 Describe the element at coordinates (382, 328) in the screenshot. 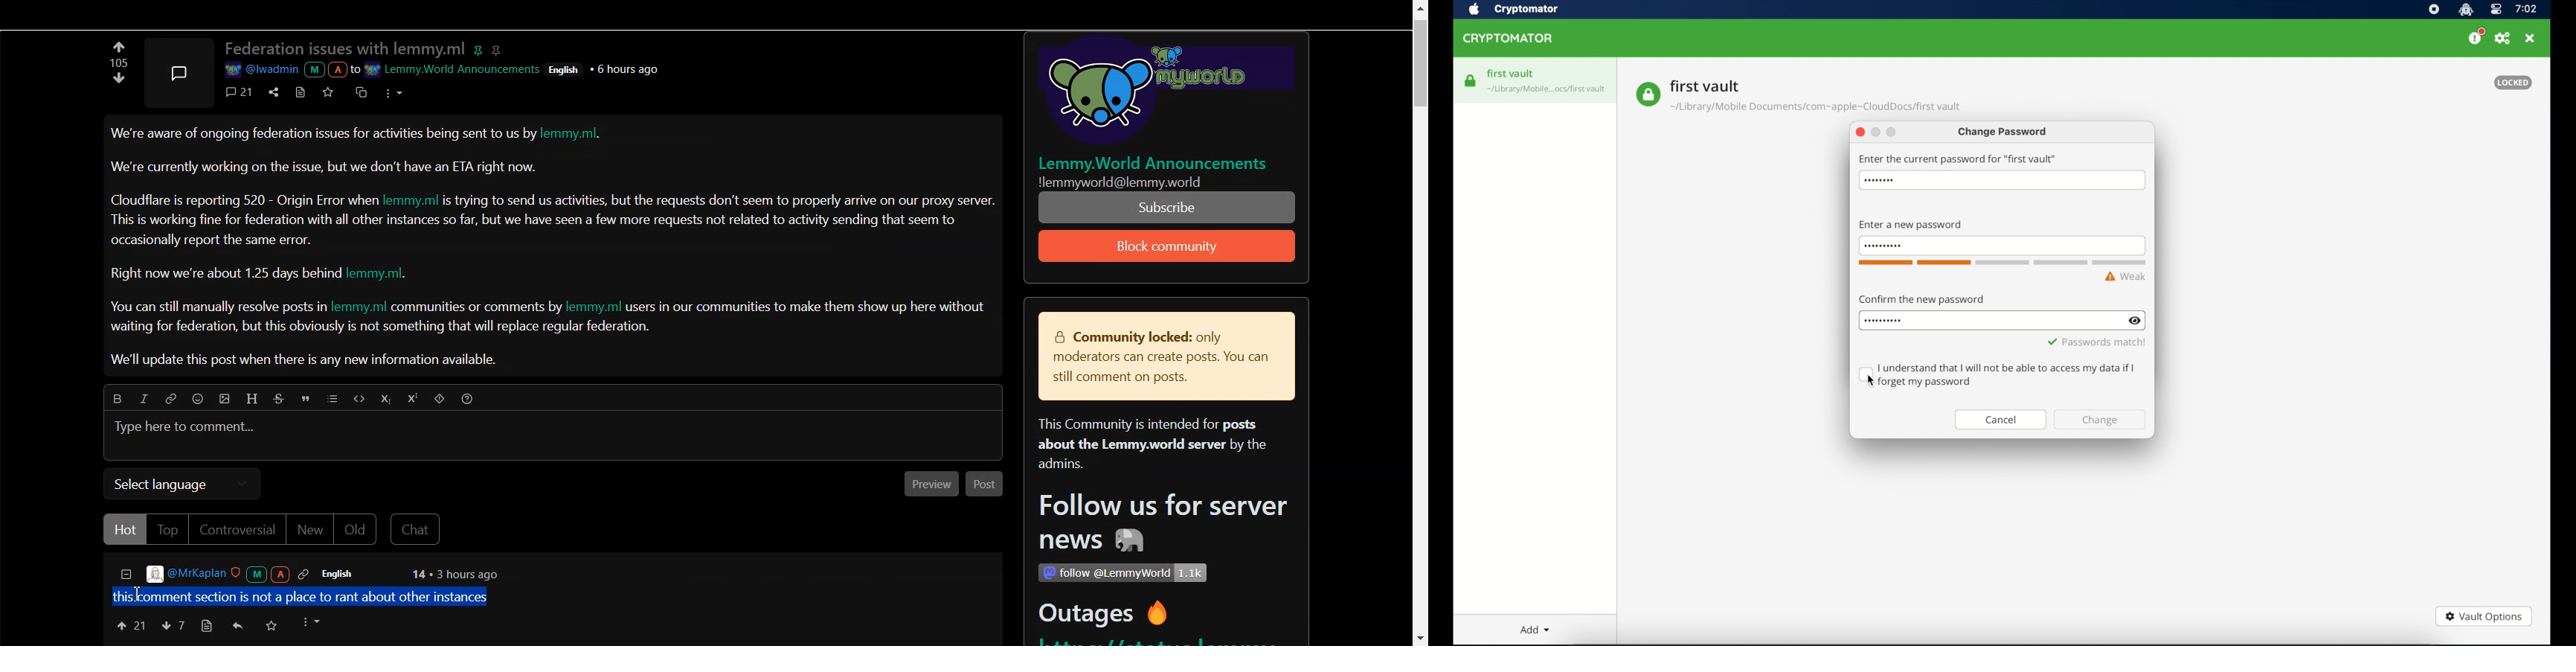

I see `waiting for federation, but this obviously is not something that will replace regular federation.` at that location.